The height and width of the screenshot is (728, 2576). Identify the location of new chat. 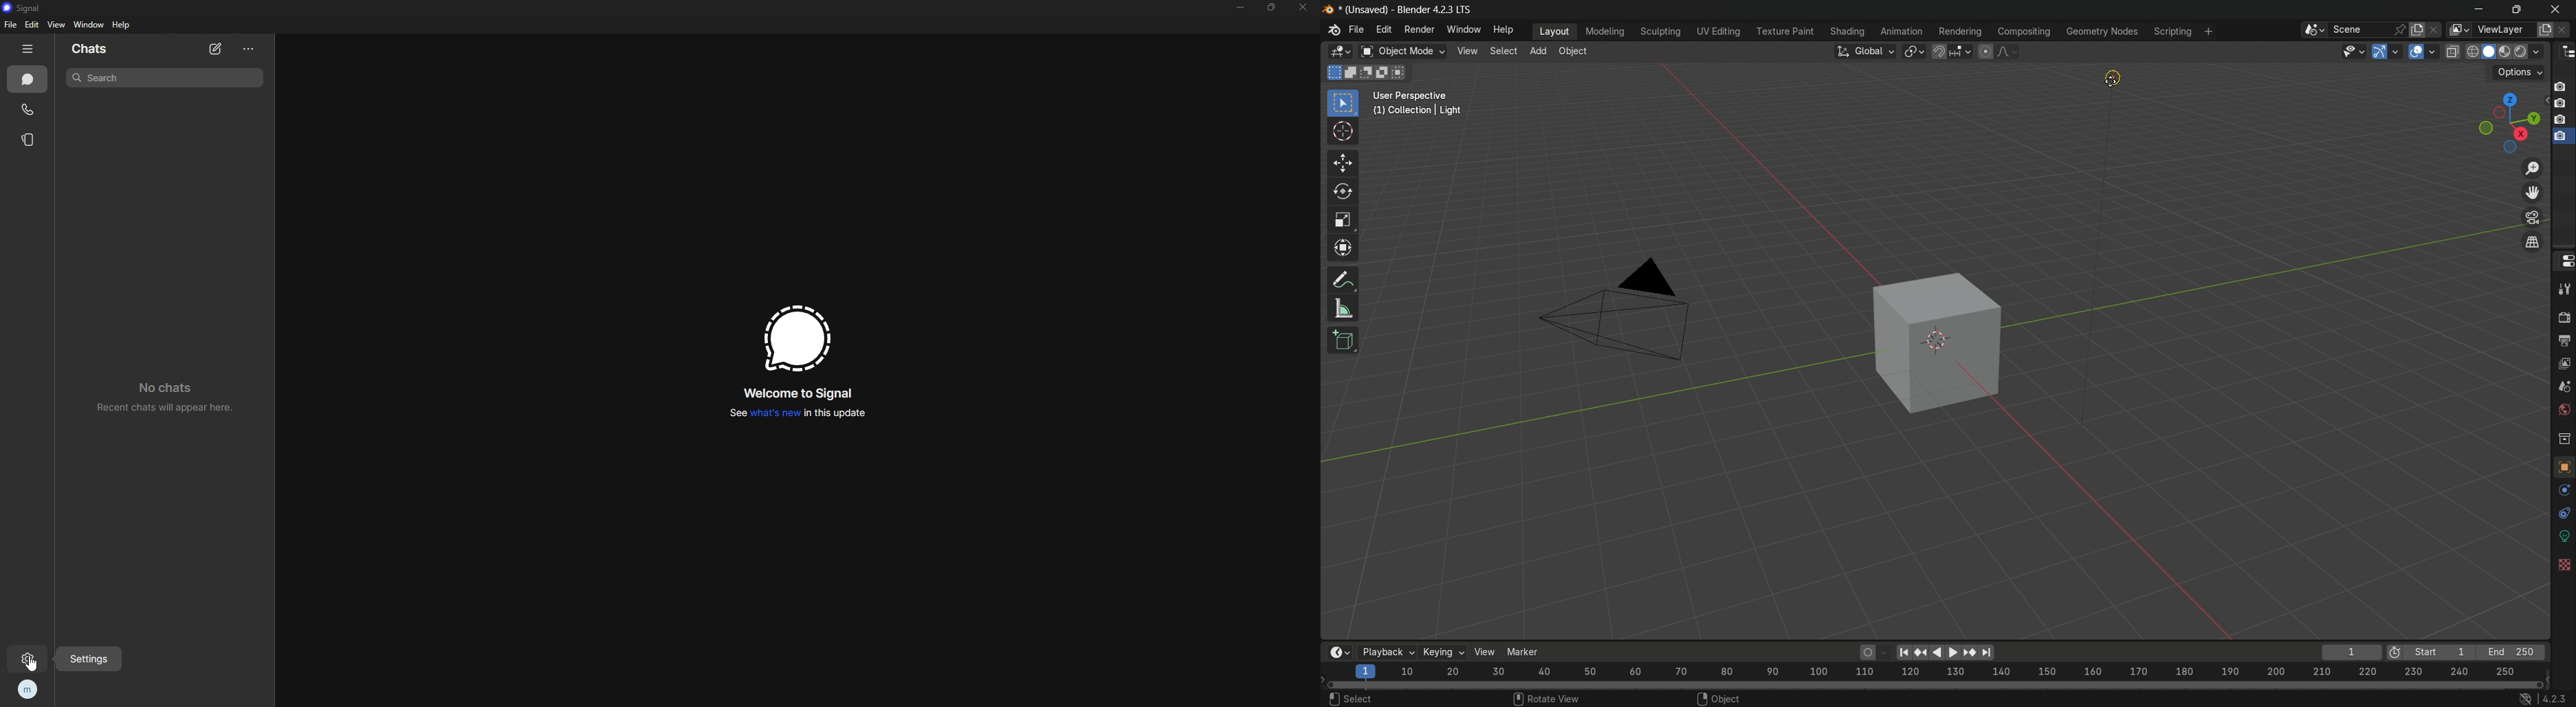
(217, 50).